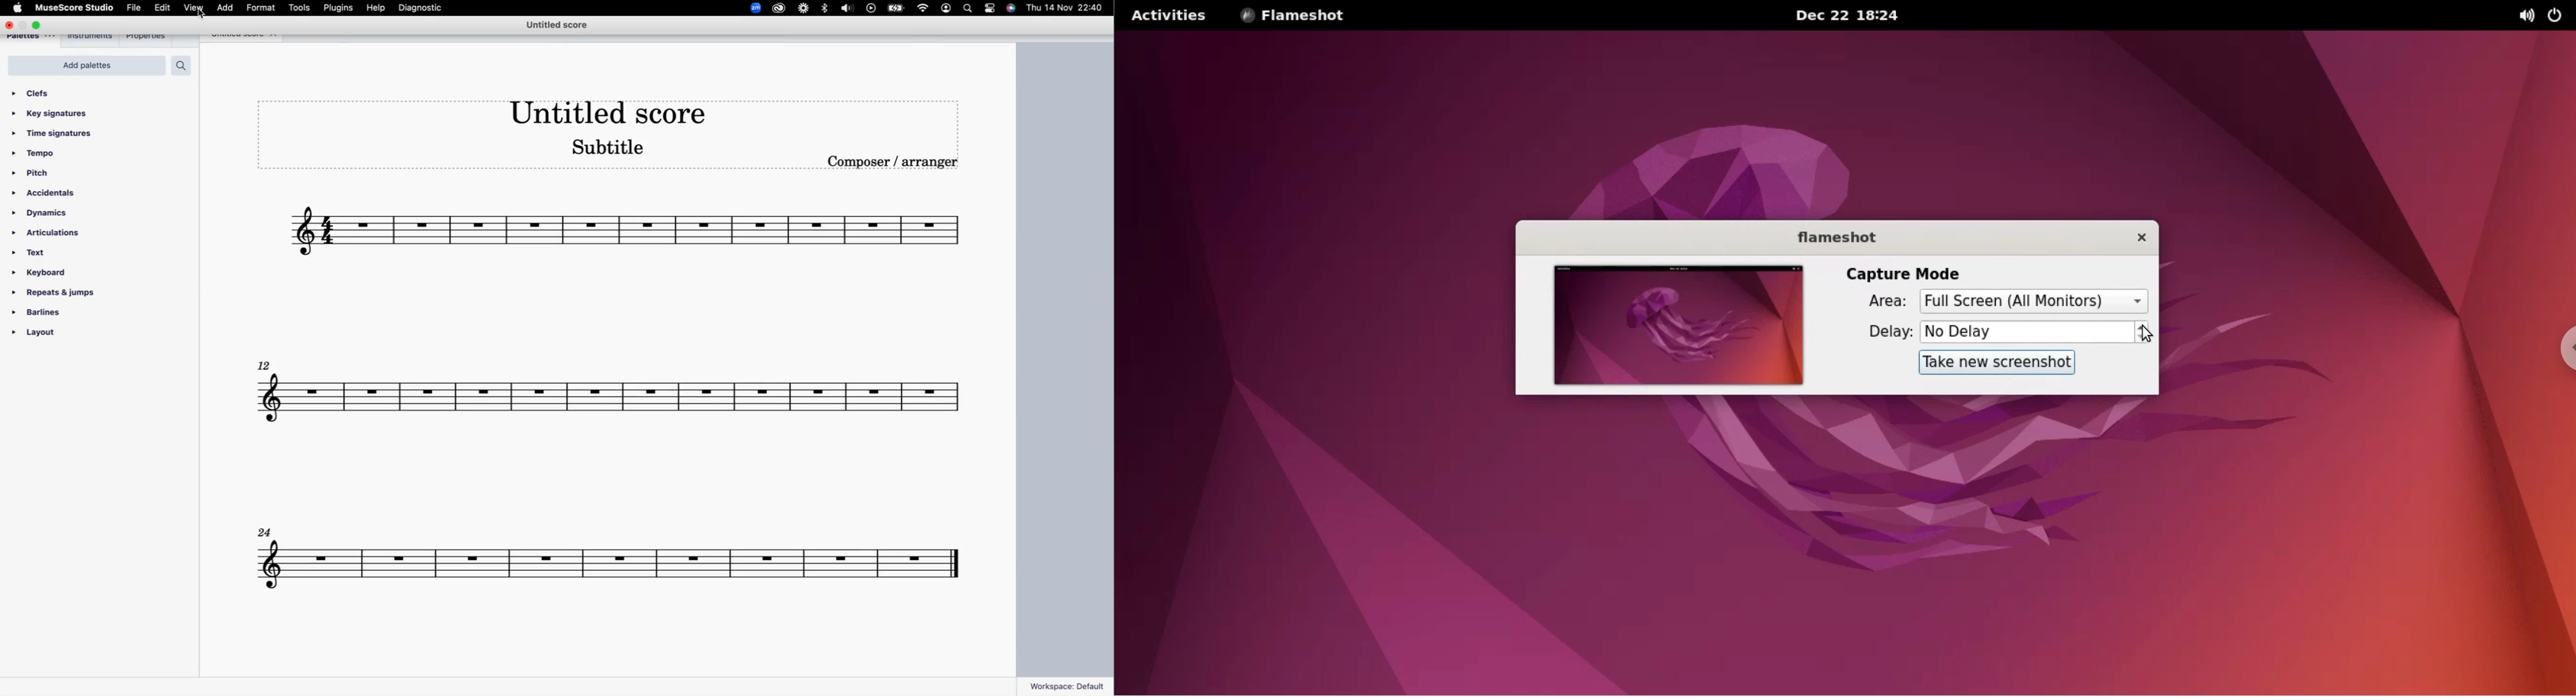 The height and width of the screenshot is (700, 2576). Describe the element at coordinates (76, 8) in the screenshot. I see `musescore studio` at that location.